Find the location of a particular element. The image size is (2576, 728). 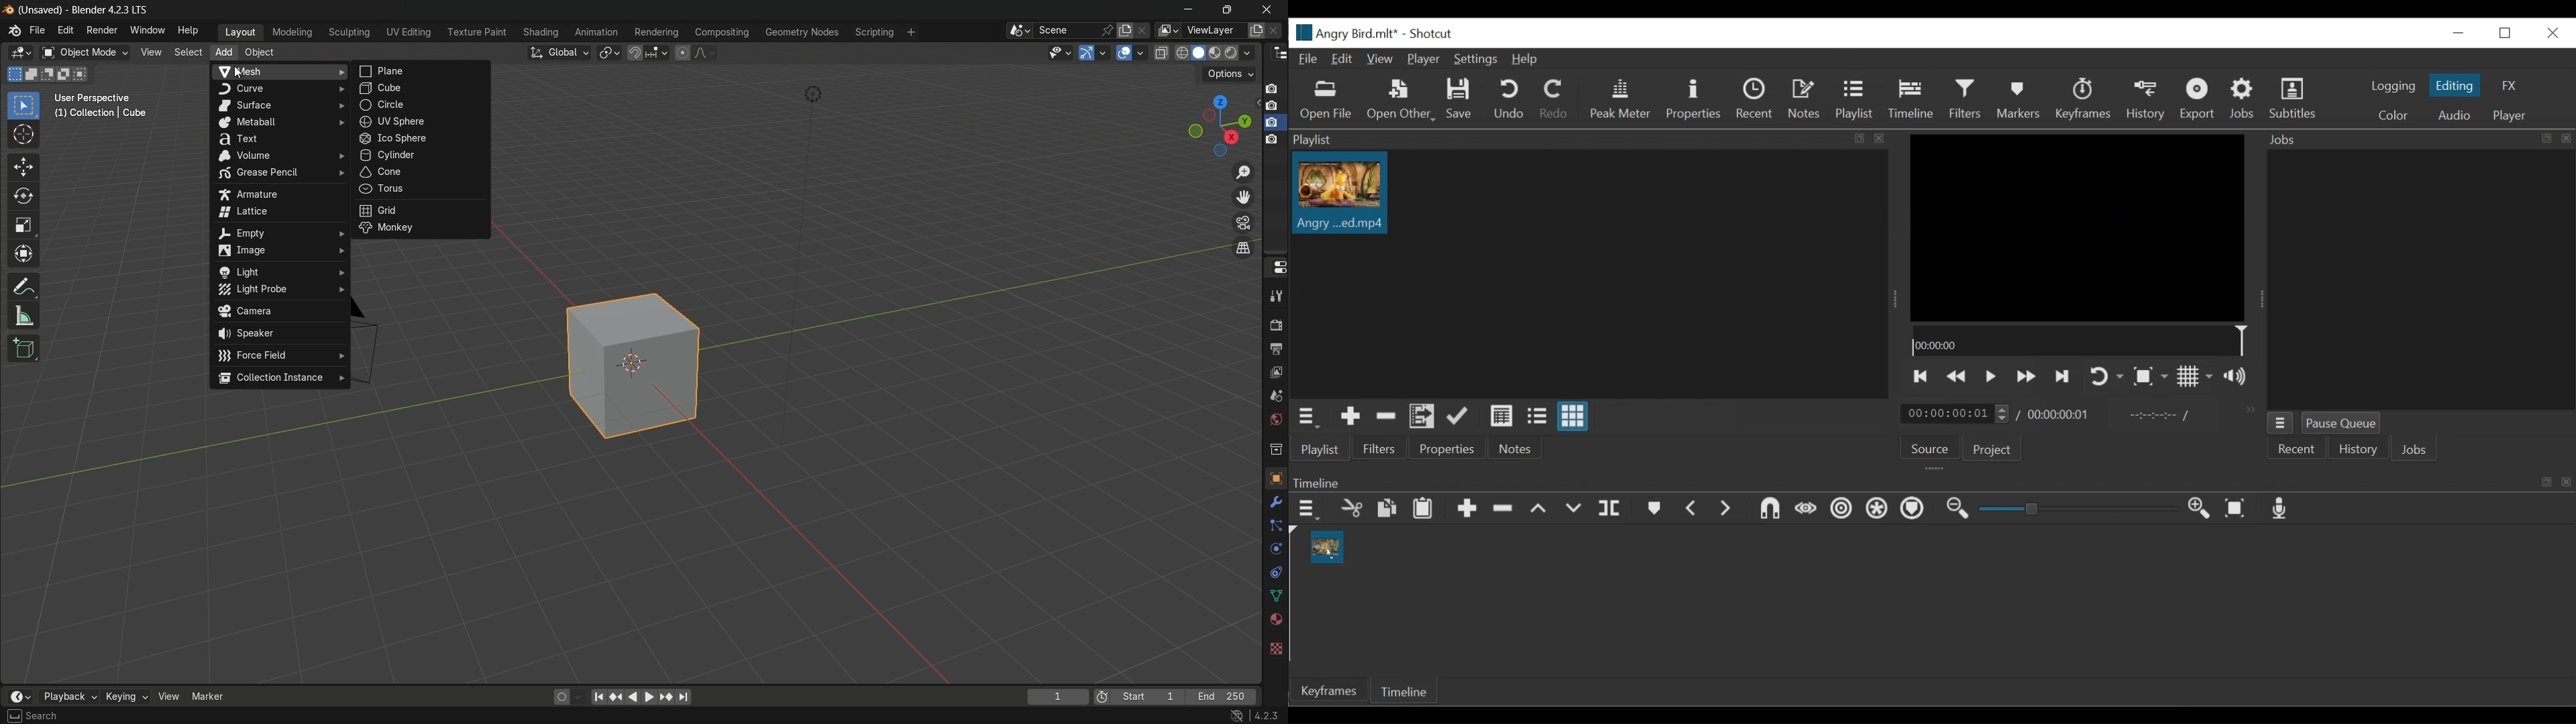

Zoom timeline out  is located at coordinates (1962, 508).